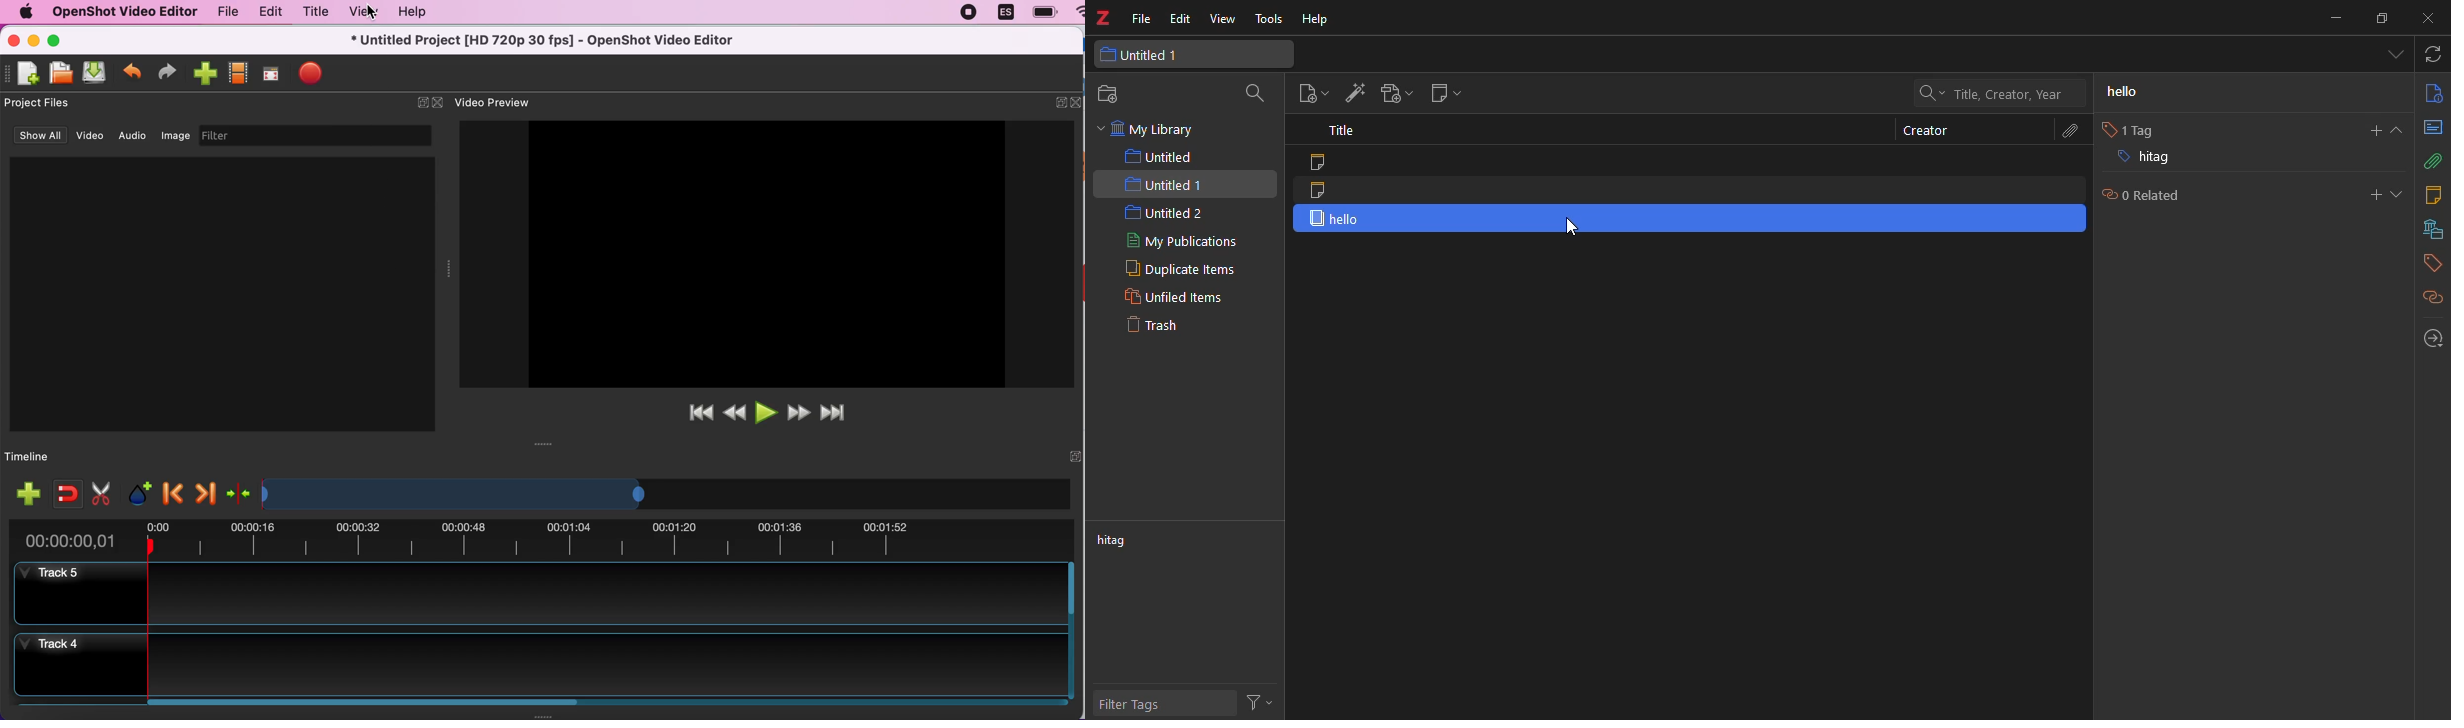  Describe the element at coordinates (239, 491) in the screenshot. I see `center the timeline` at that location.